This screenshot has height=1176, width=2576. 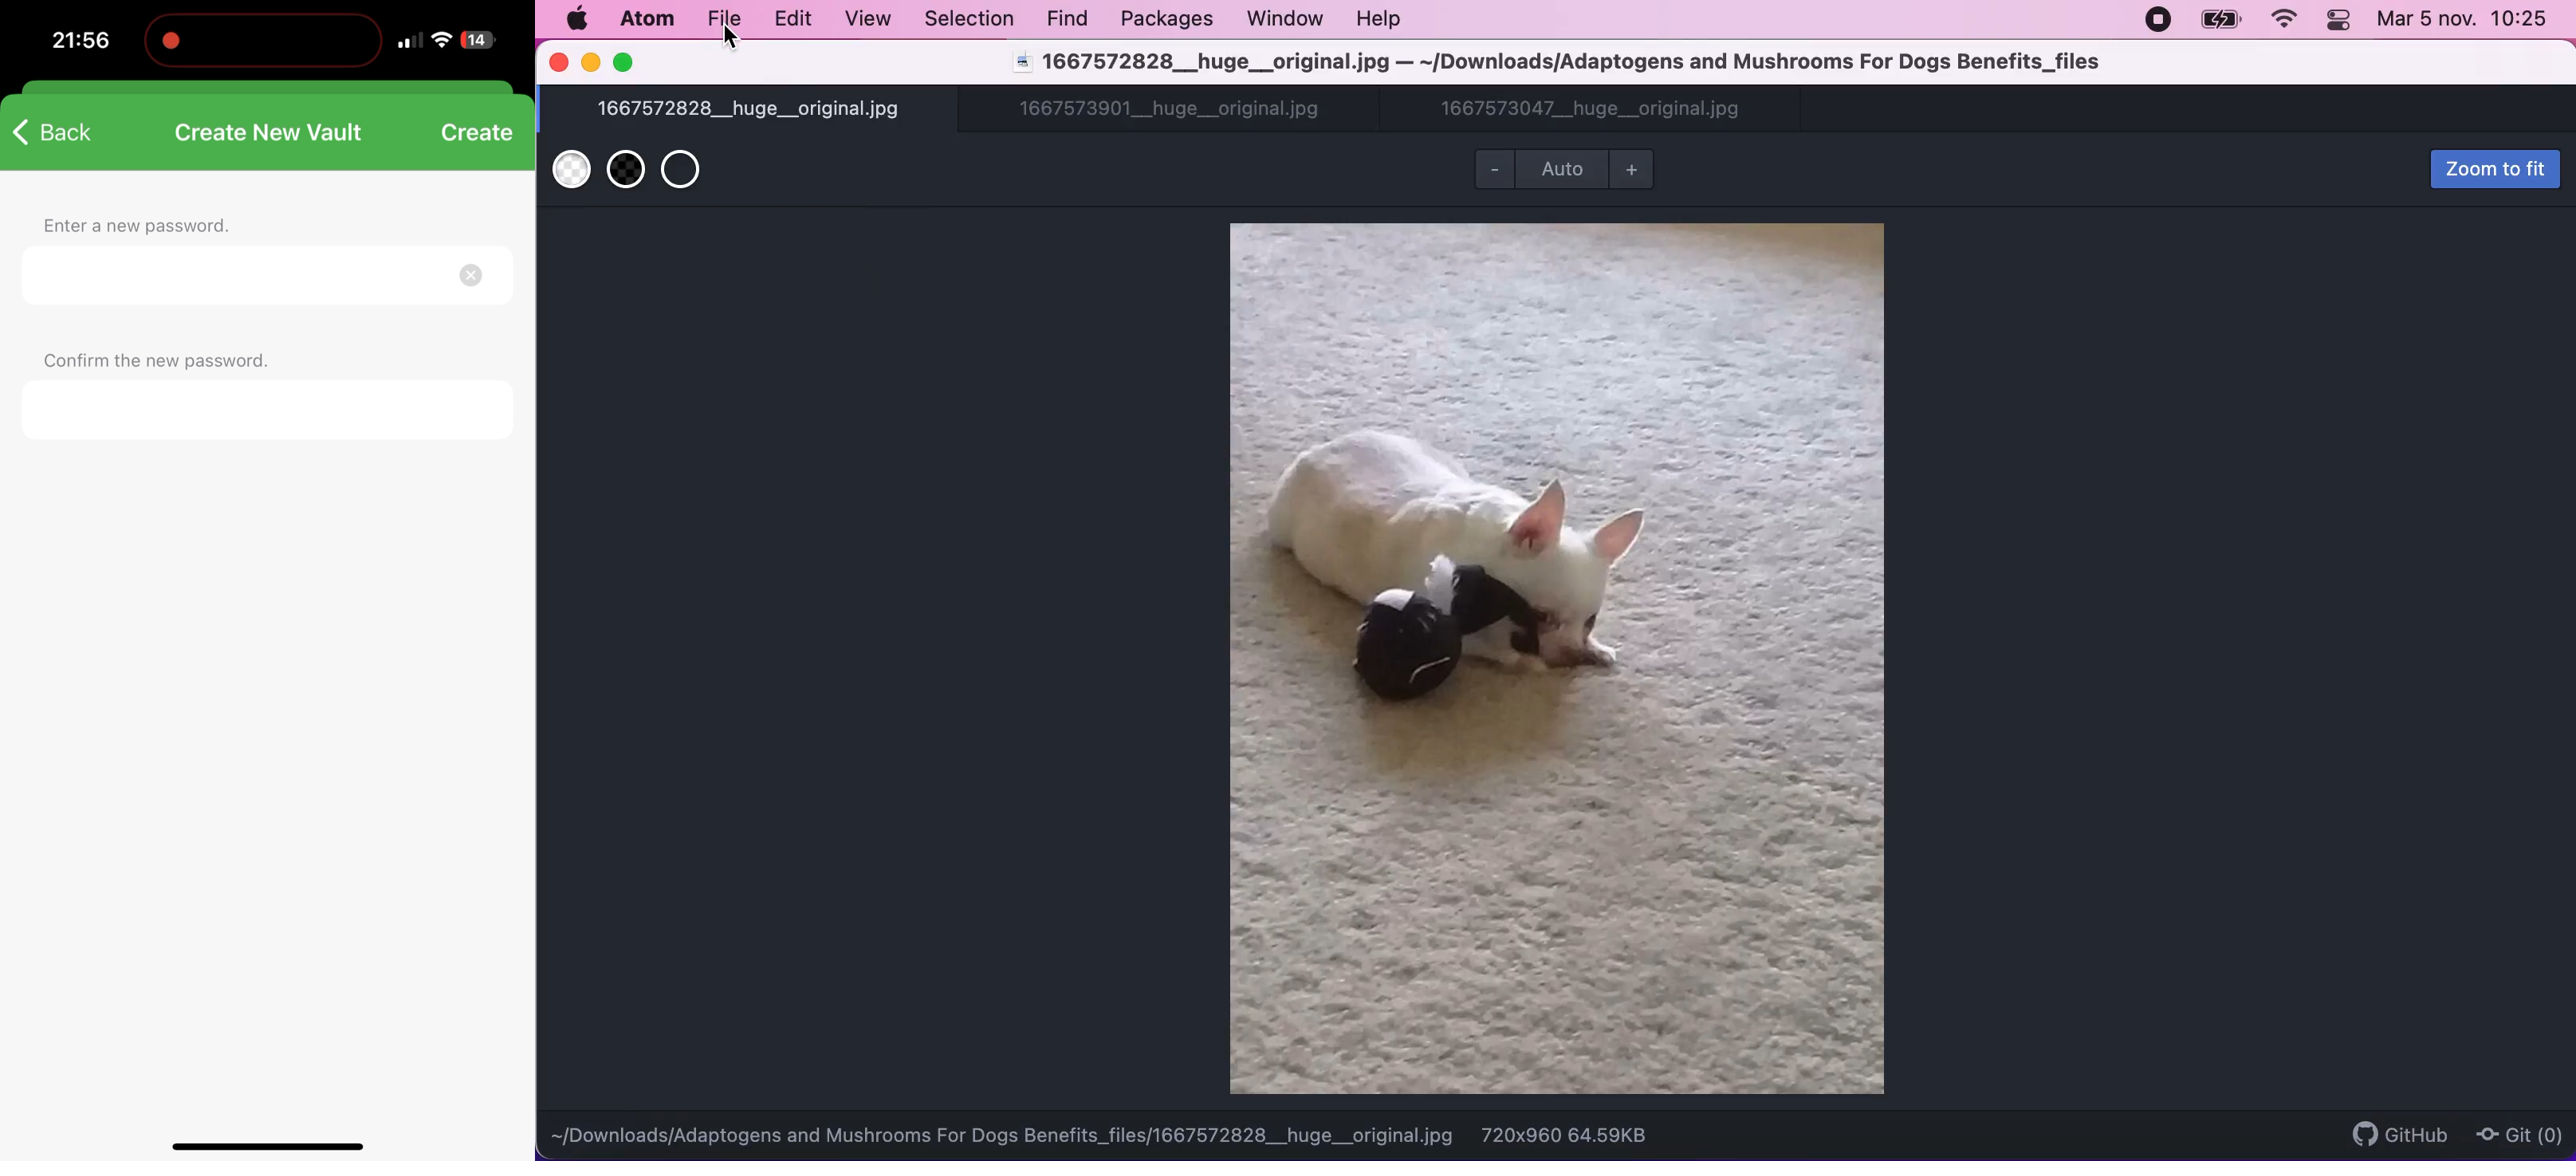 What do you see at coordinates (1558, 657) in the screenshot?
I see `file image` at bounding box center [1558, 657].